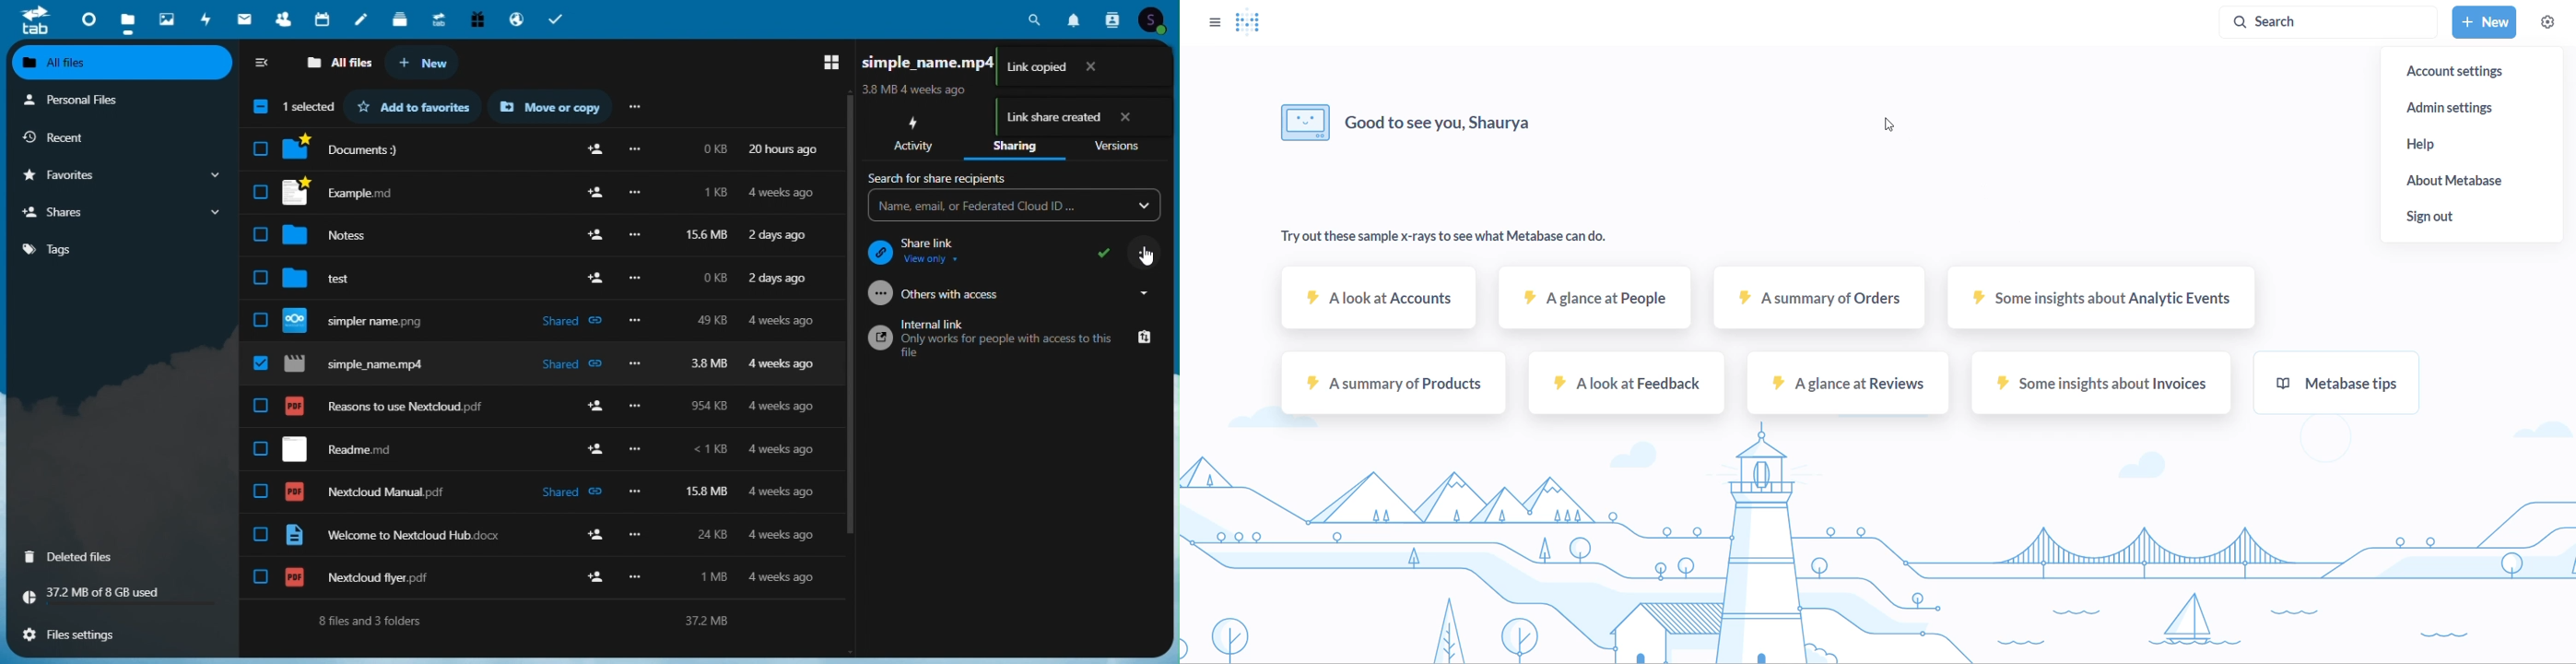 Image resolution: width=2576 pixels, height=672 pixels. Describe the element at coordinates (81, 556) in the screenshot. I see `Deleted files` at that location.